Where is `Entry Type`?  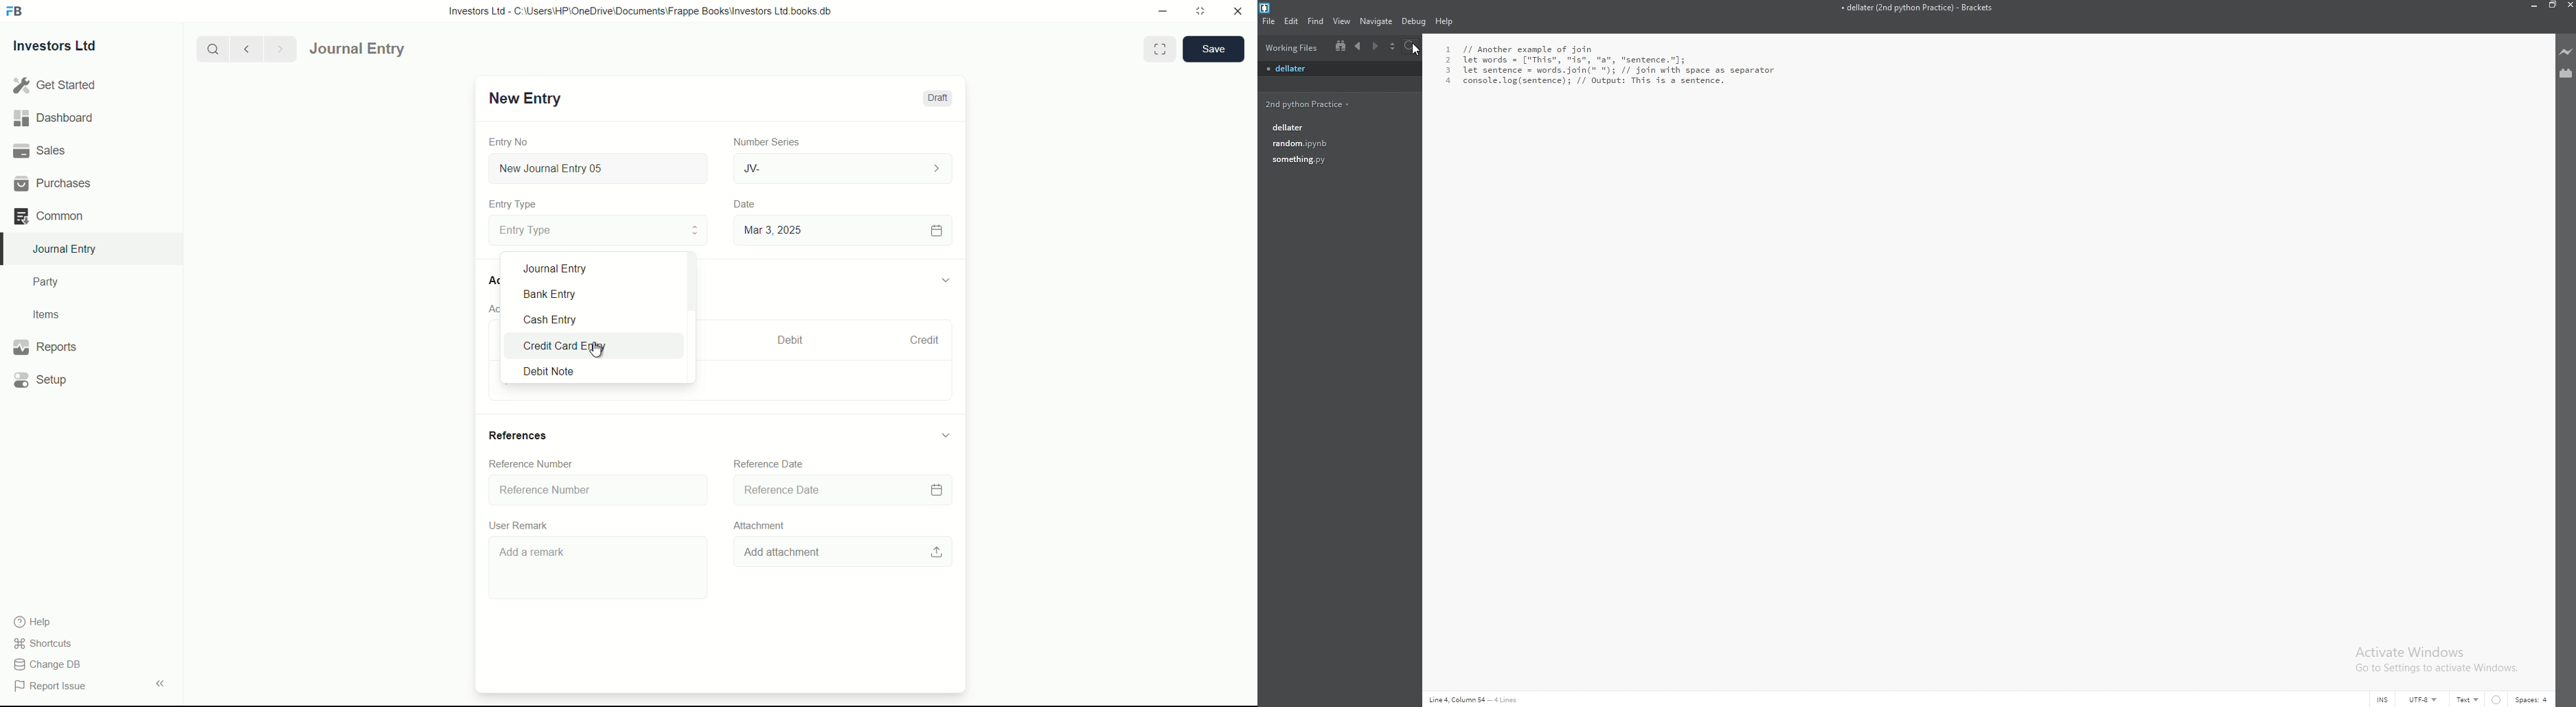
Entry Type is located at coordinates (597, 229).